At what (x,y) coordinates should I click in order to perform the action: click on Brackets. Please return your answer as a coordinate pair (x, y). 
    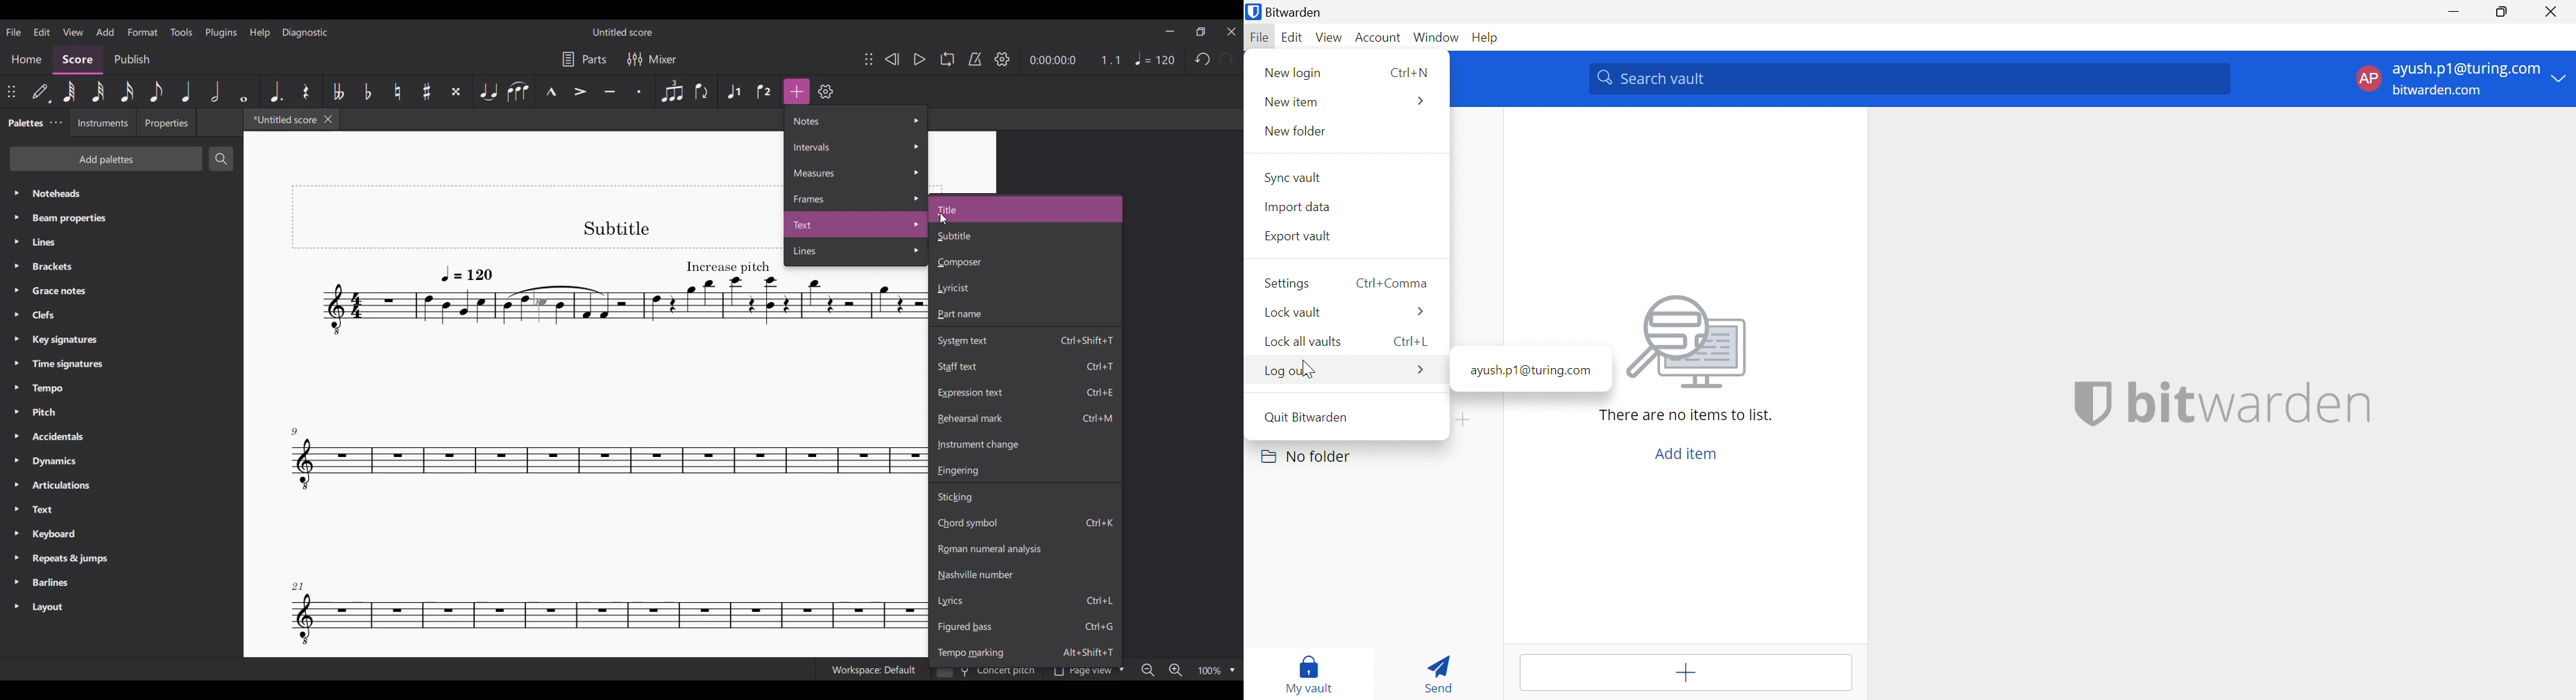
    Looking at the image, I should click on (122, 266).